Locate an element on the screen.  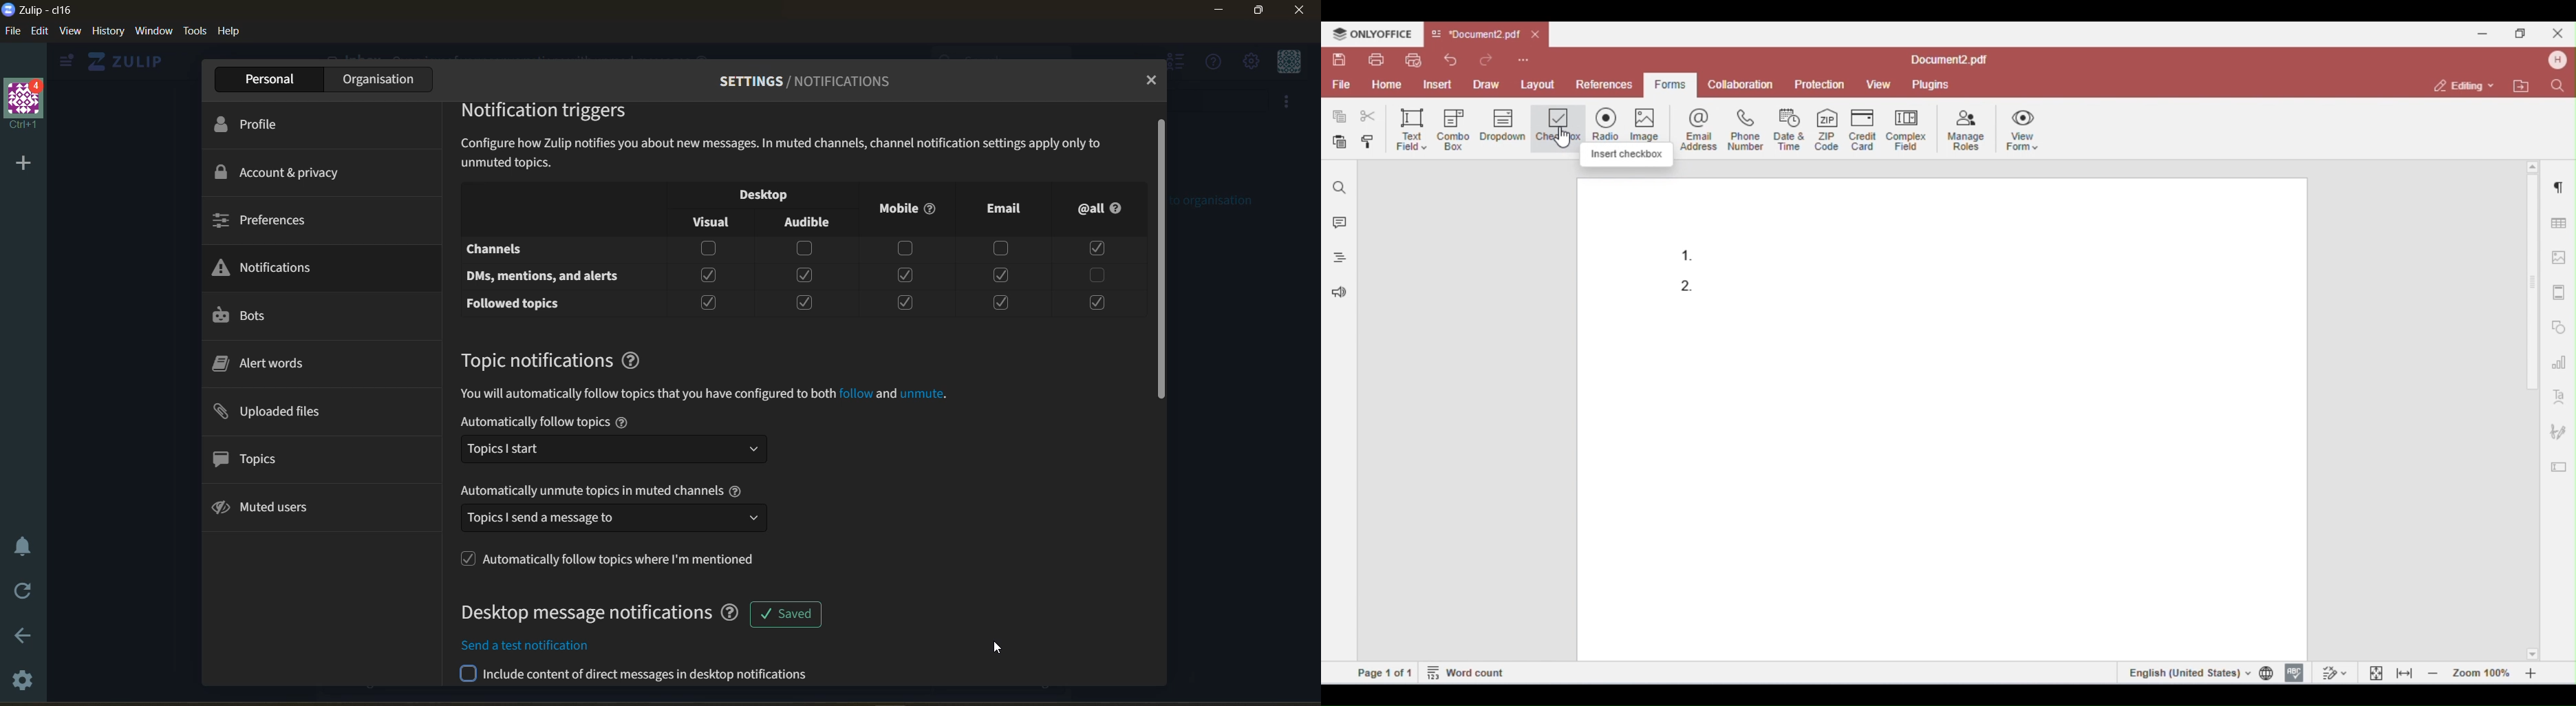
Checkbox is located at coordinates (707, 250).